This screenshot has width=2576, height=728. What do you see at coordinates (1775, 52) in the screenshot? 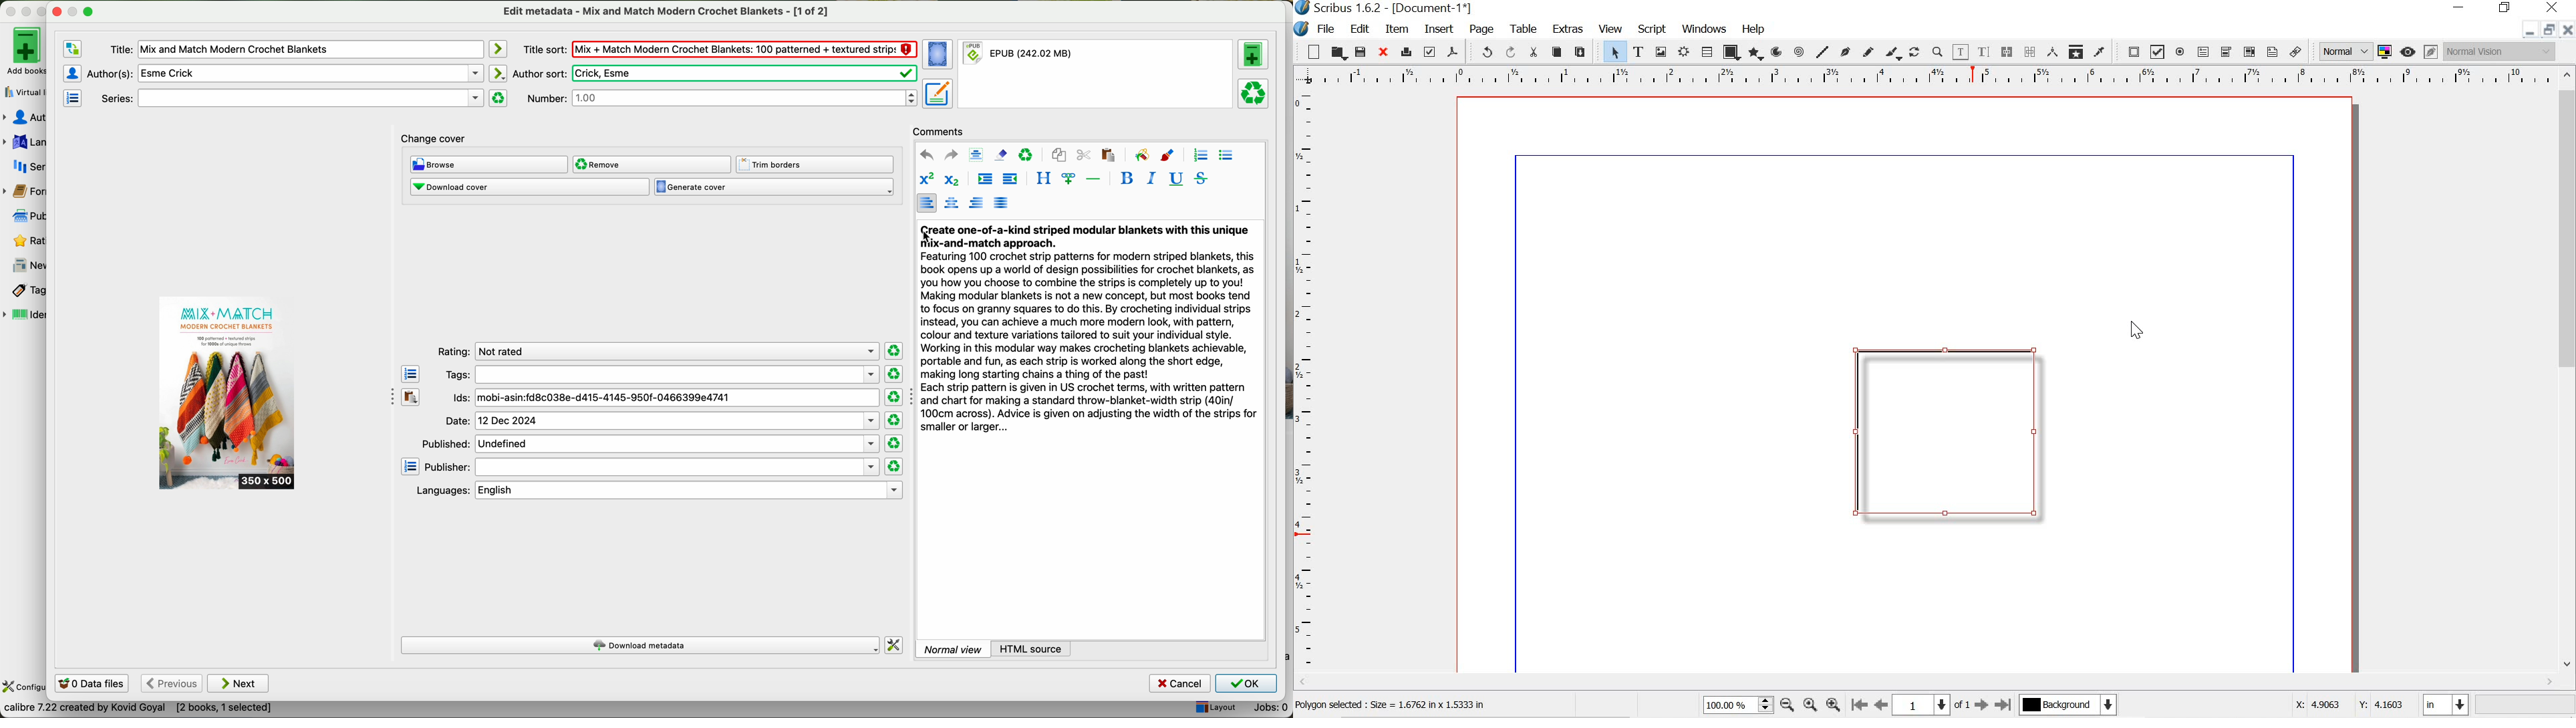
I see `arc` at bounding box center [1775, 52].